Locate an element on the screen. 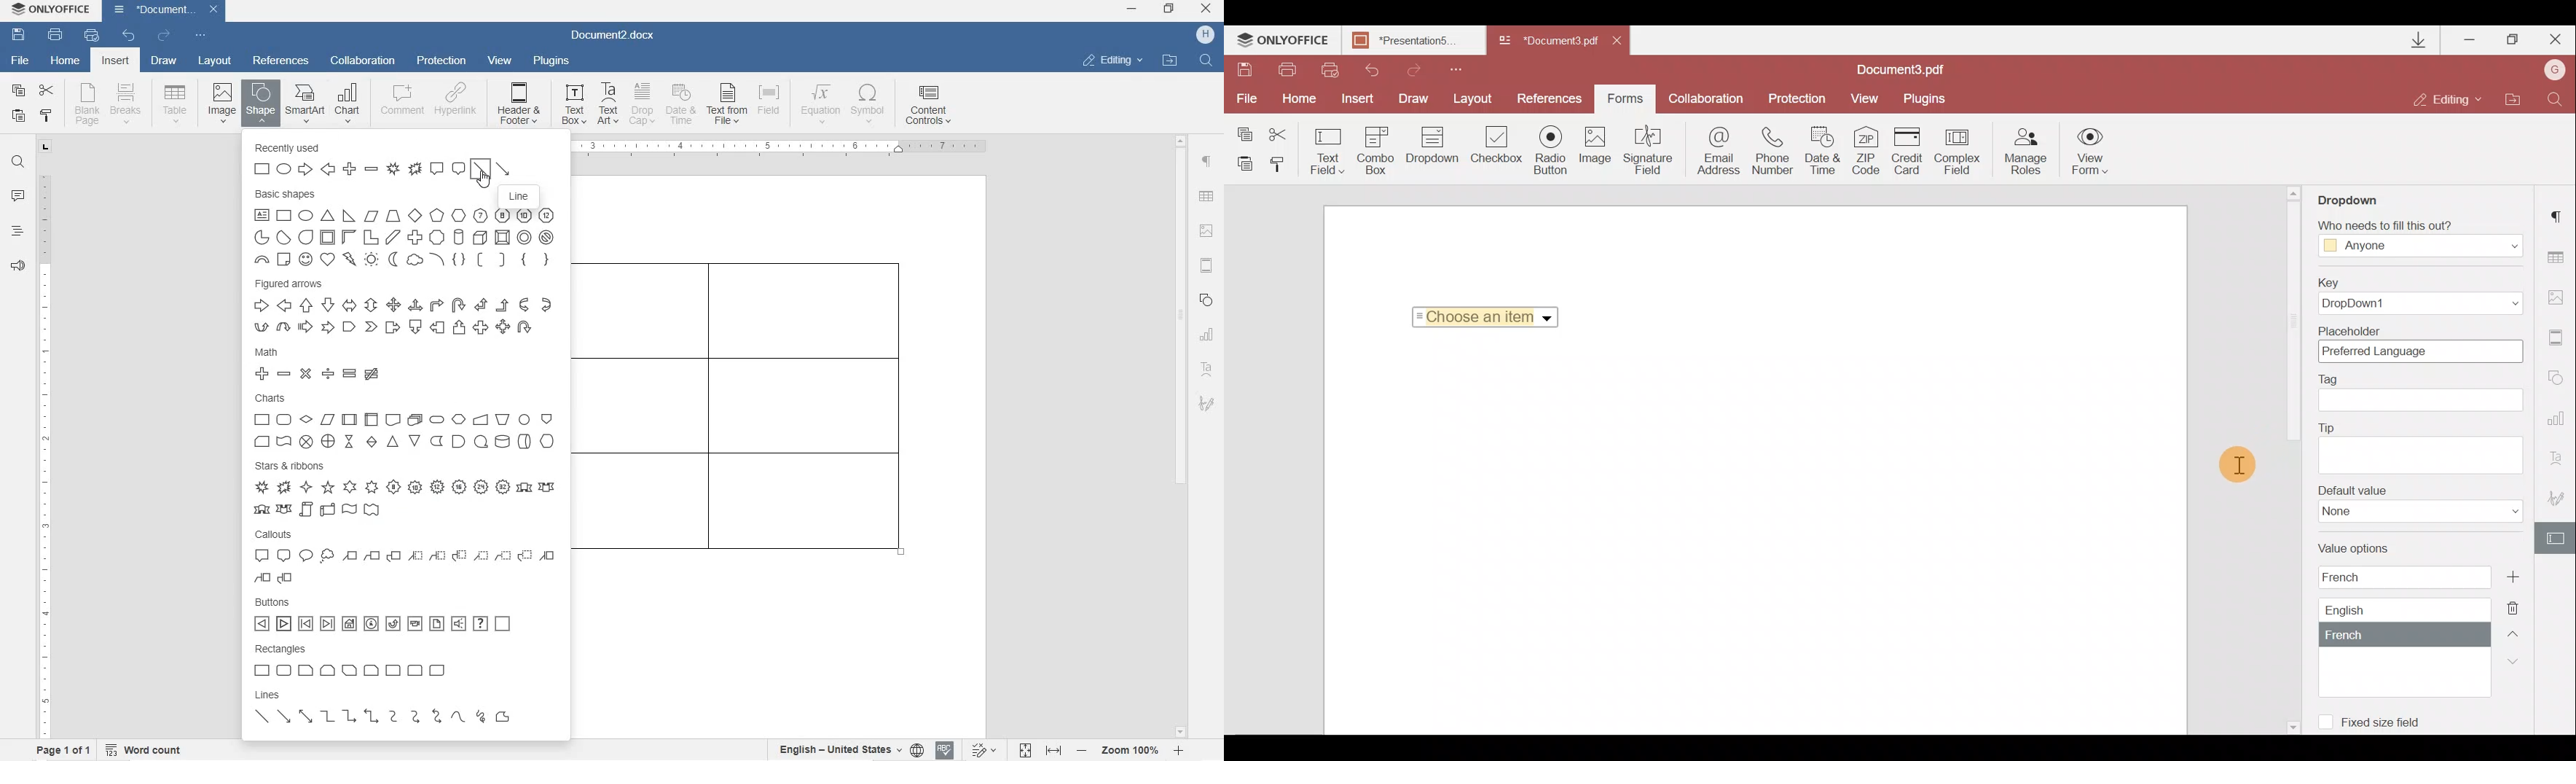 Image resolution: width=2576 pixels, height=784 pixels. OPEN FILE LOCATION is located at coordinates (1171, 61).